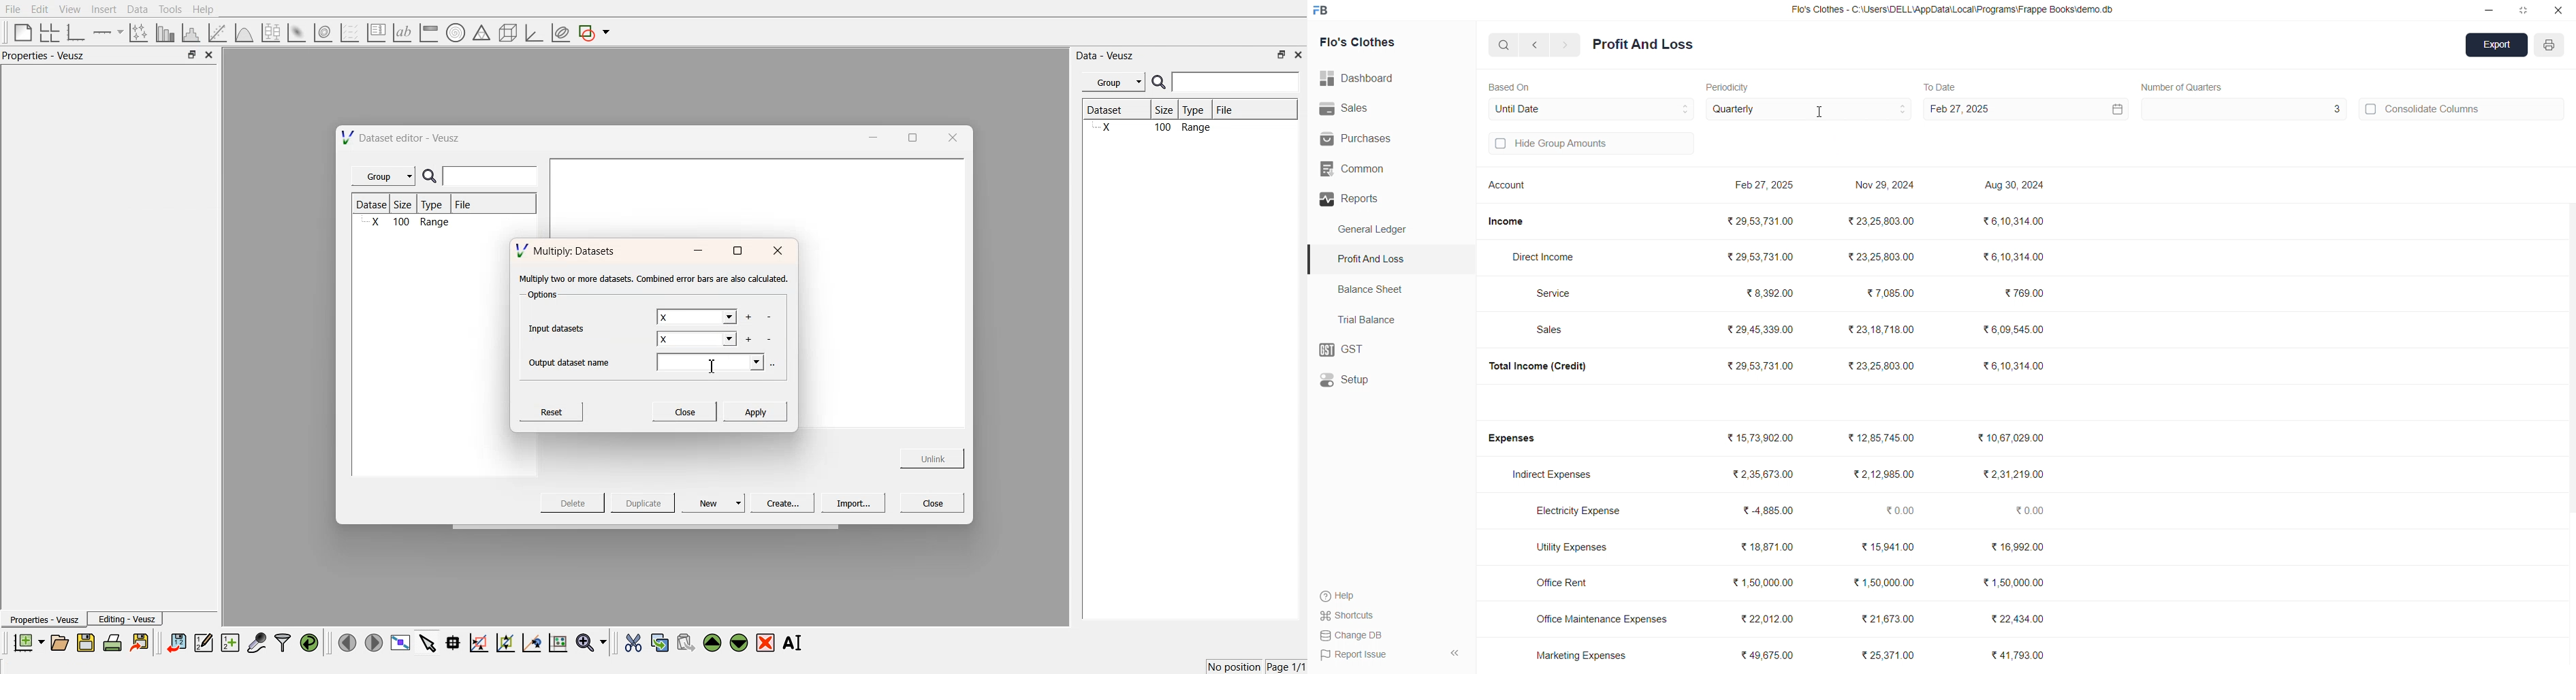  Describe the element at coordinates (1372, 288) in the screenshot. I see `Balance Sheet` at that location.